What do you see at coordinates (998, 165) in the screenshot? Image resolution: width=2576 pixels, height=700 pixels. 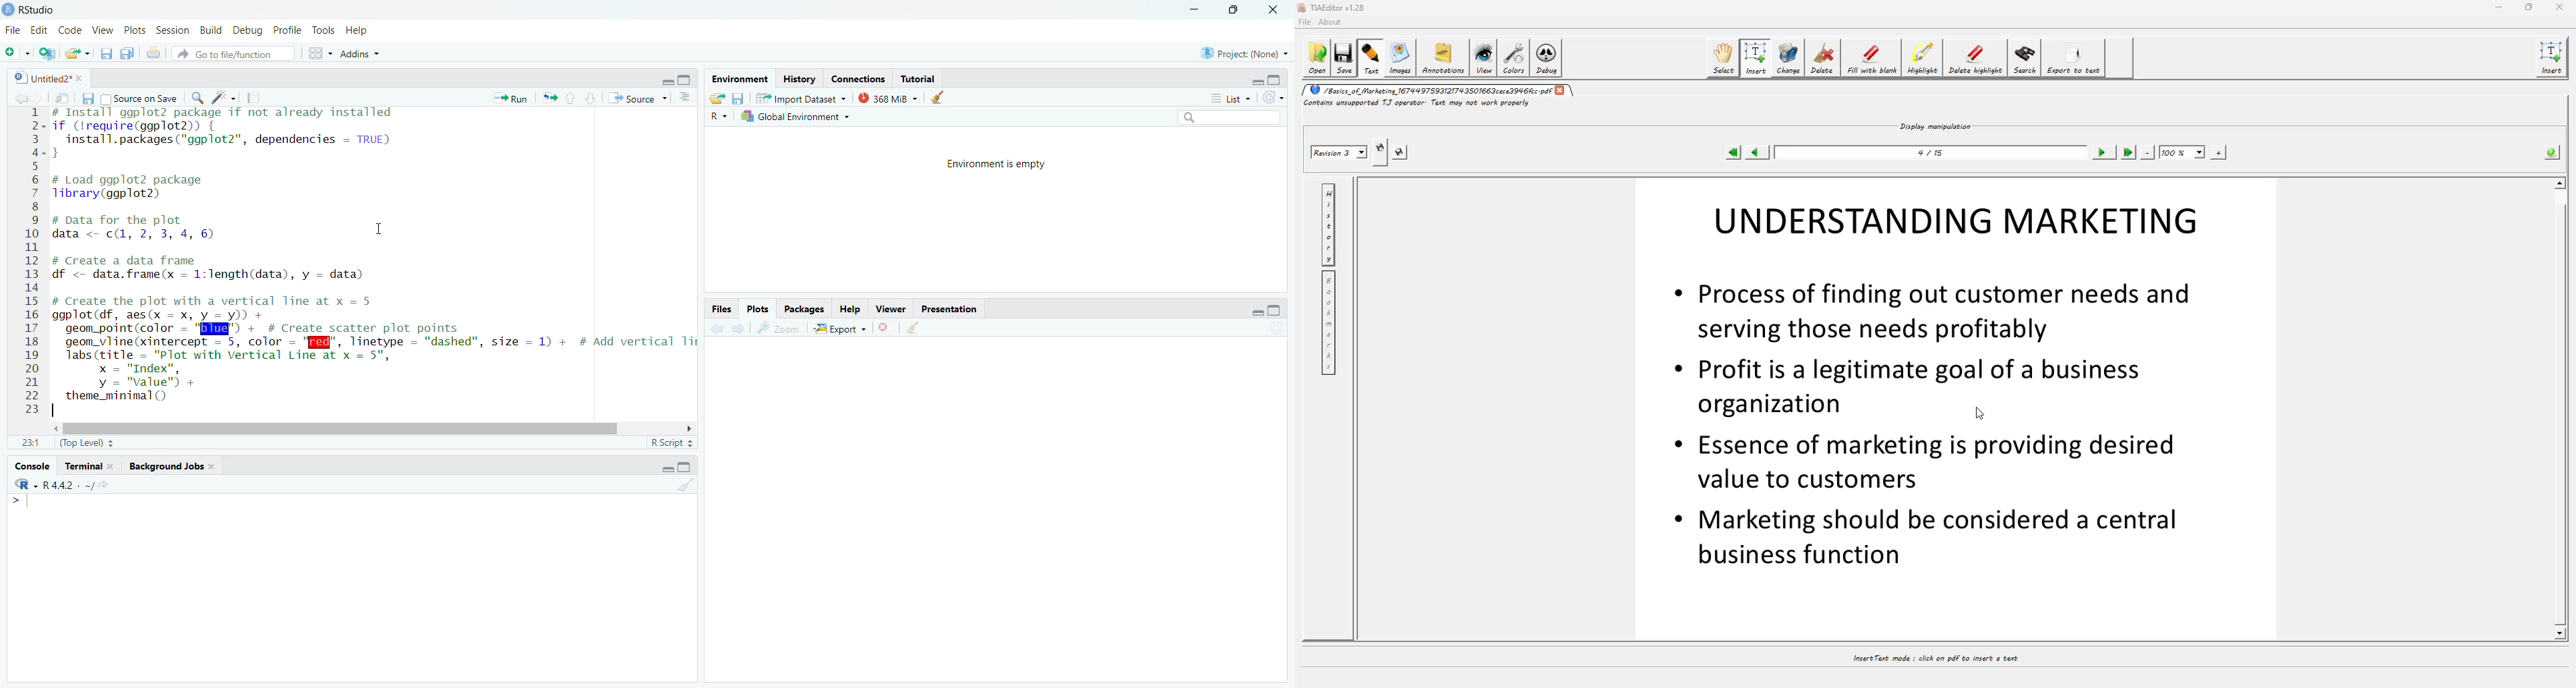 I see `Environment is empty` at bounding box center [998, 165].